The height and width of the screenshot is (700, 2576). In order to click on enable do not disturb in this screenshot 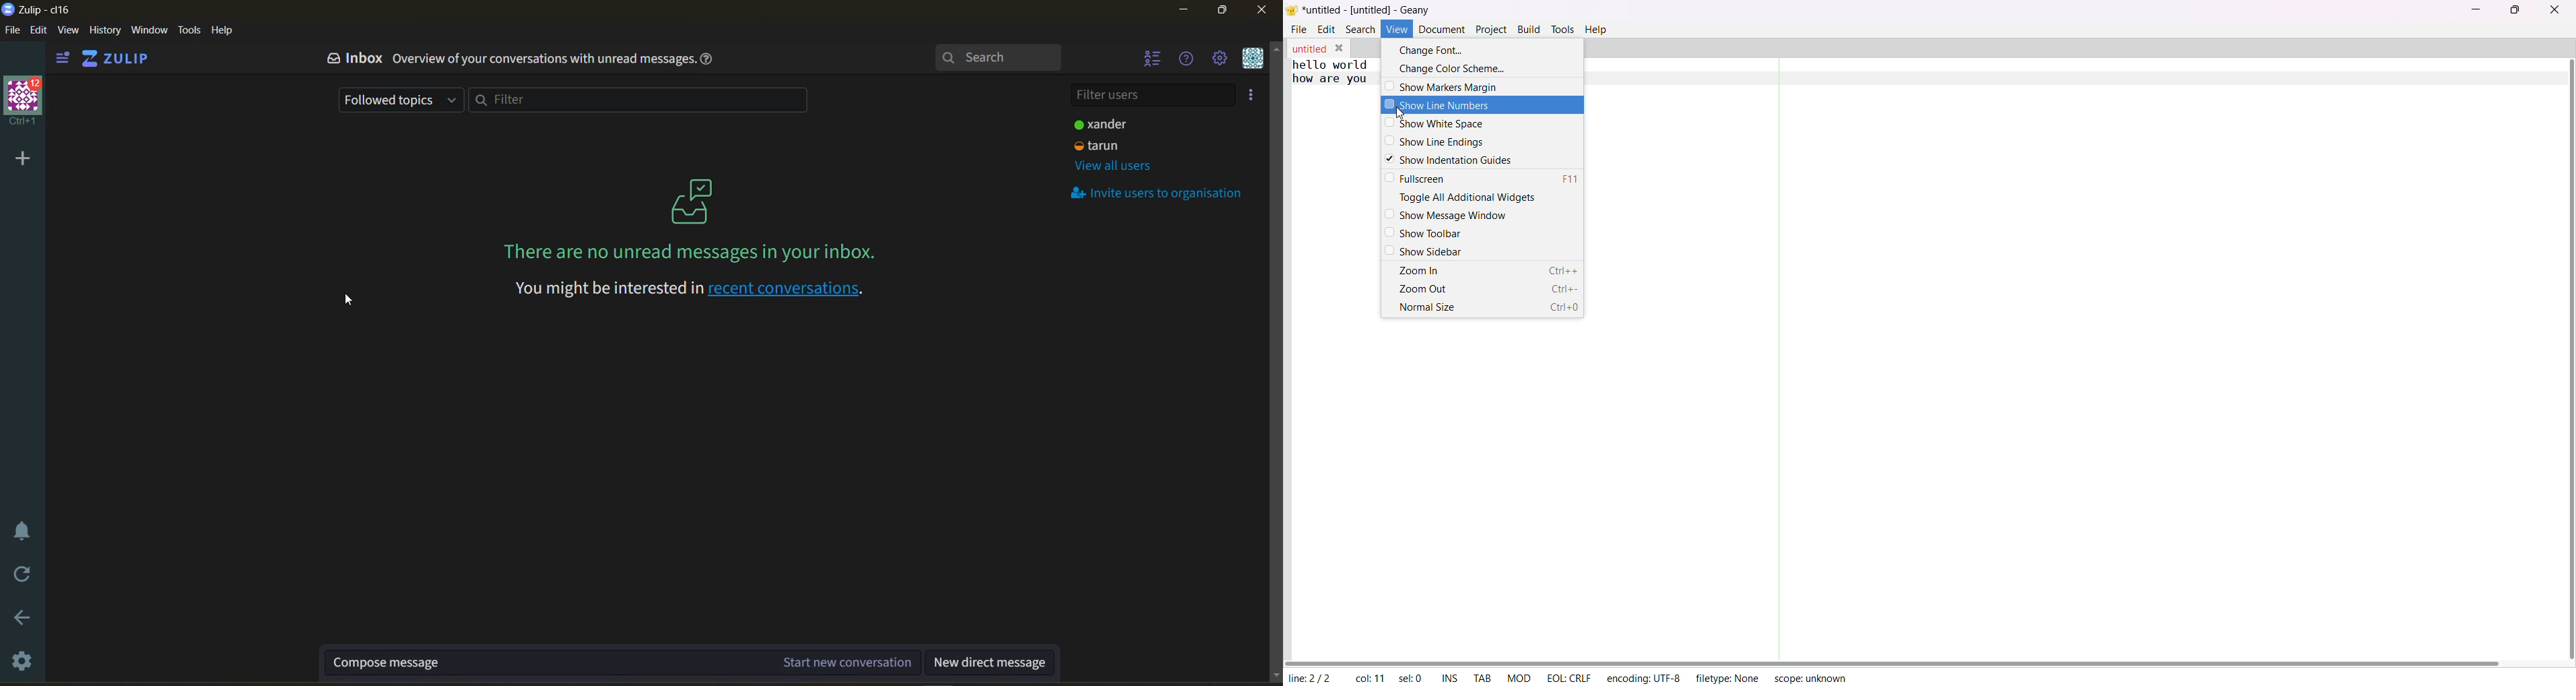, I will do `click(24, 530)`.